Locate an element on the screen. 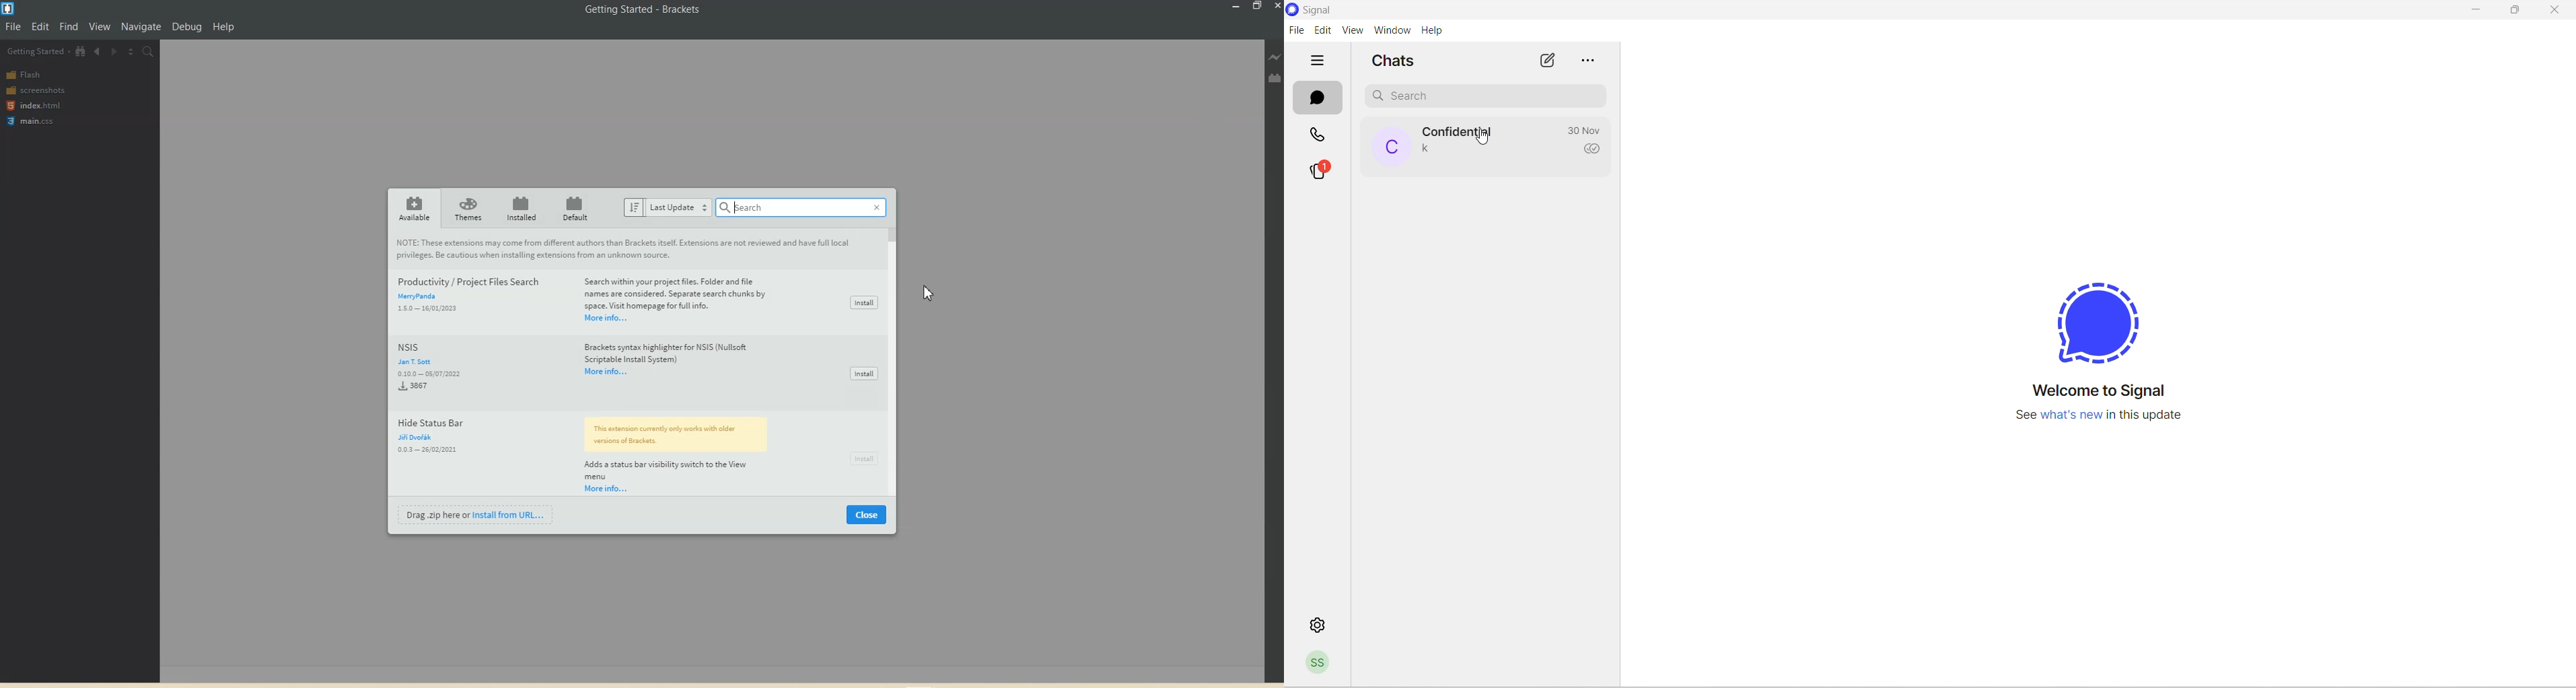 Image resolution: width=2576 pixels, height=700 pixels. Split The Editor vertically and Horizontally is located at coordinates (130, 52).